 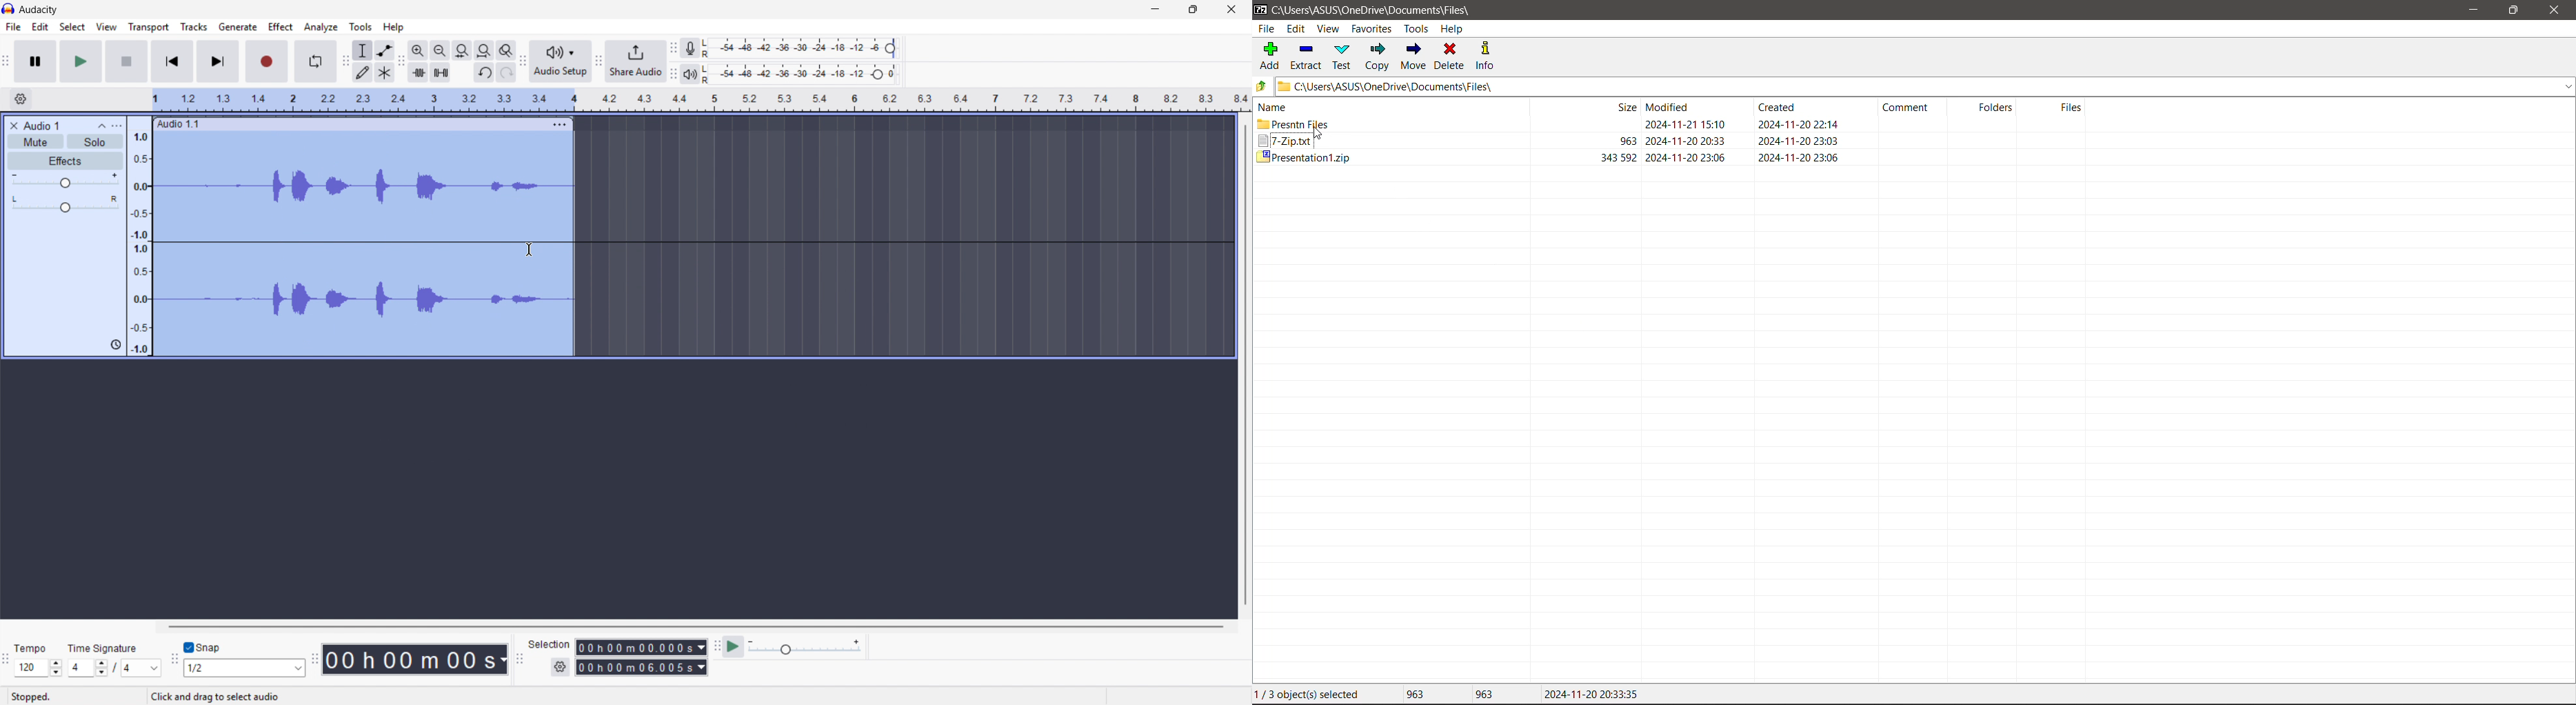 What do you see at coordinates (599, 61) in the screenshot?
I see `Share audio toolbar` at bounding box center [599, 61].